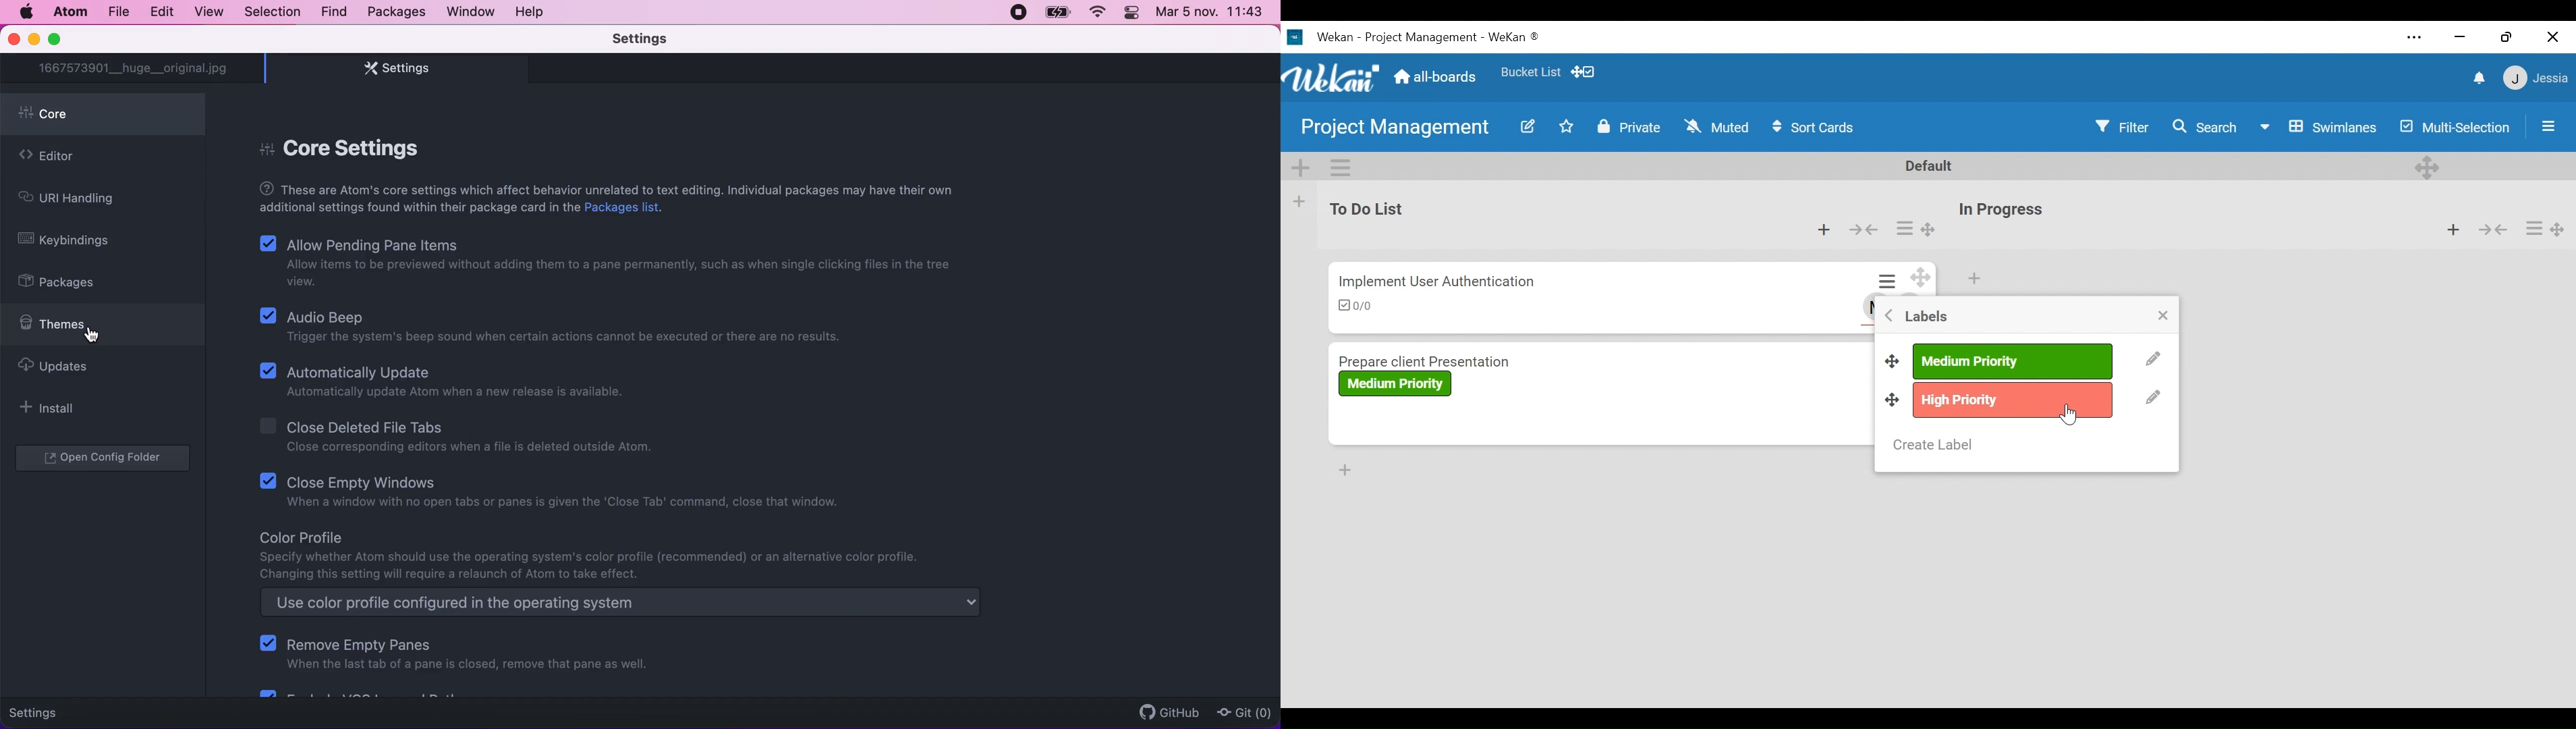 Image resolution: width=2576 pixels, height=756 pixels. Describe the element at coordinates (1865, 230) in the screenshot. I see `Collapse` at that location.